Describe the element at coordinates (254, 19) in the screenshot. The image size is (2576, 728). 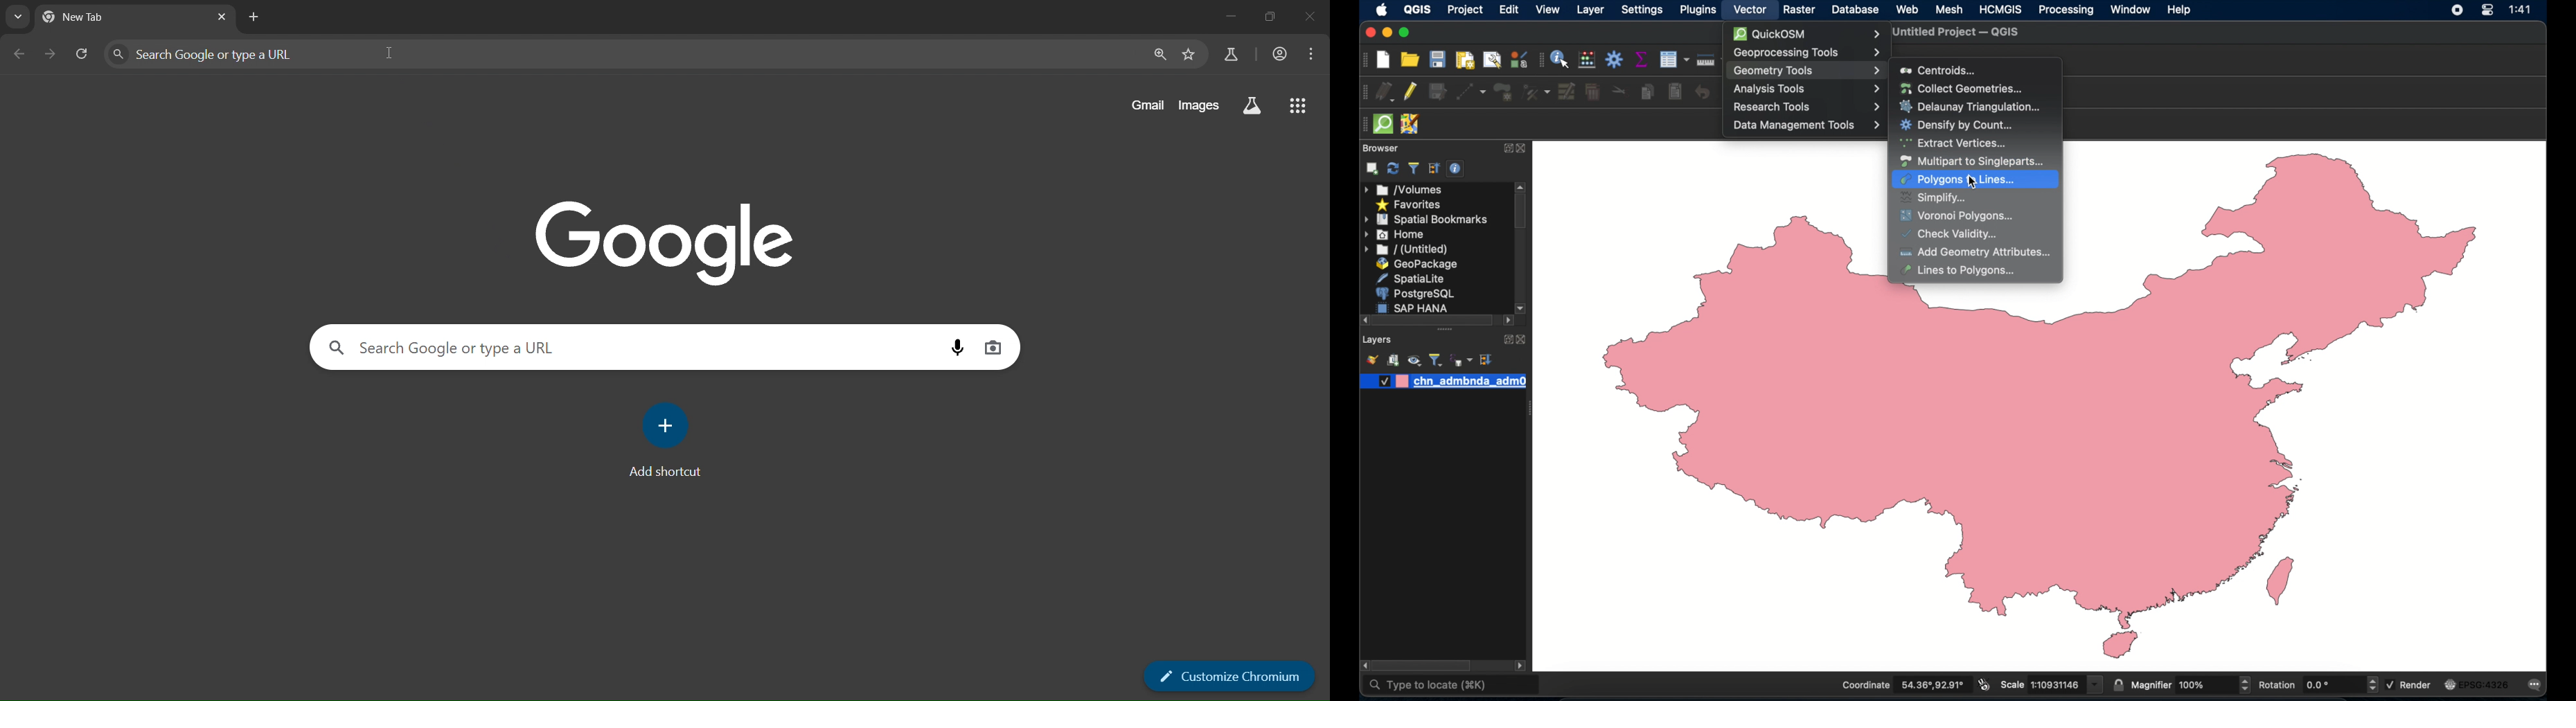
I see `new tab` at that location.